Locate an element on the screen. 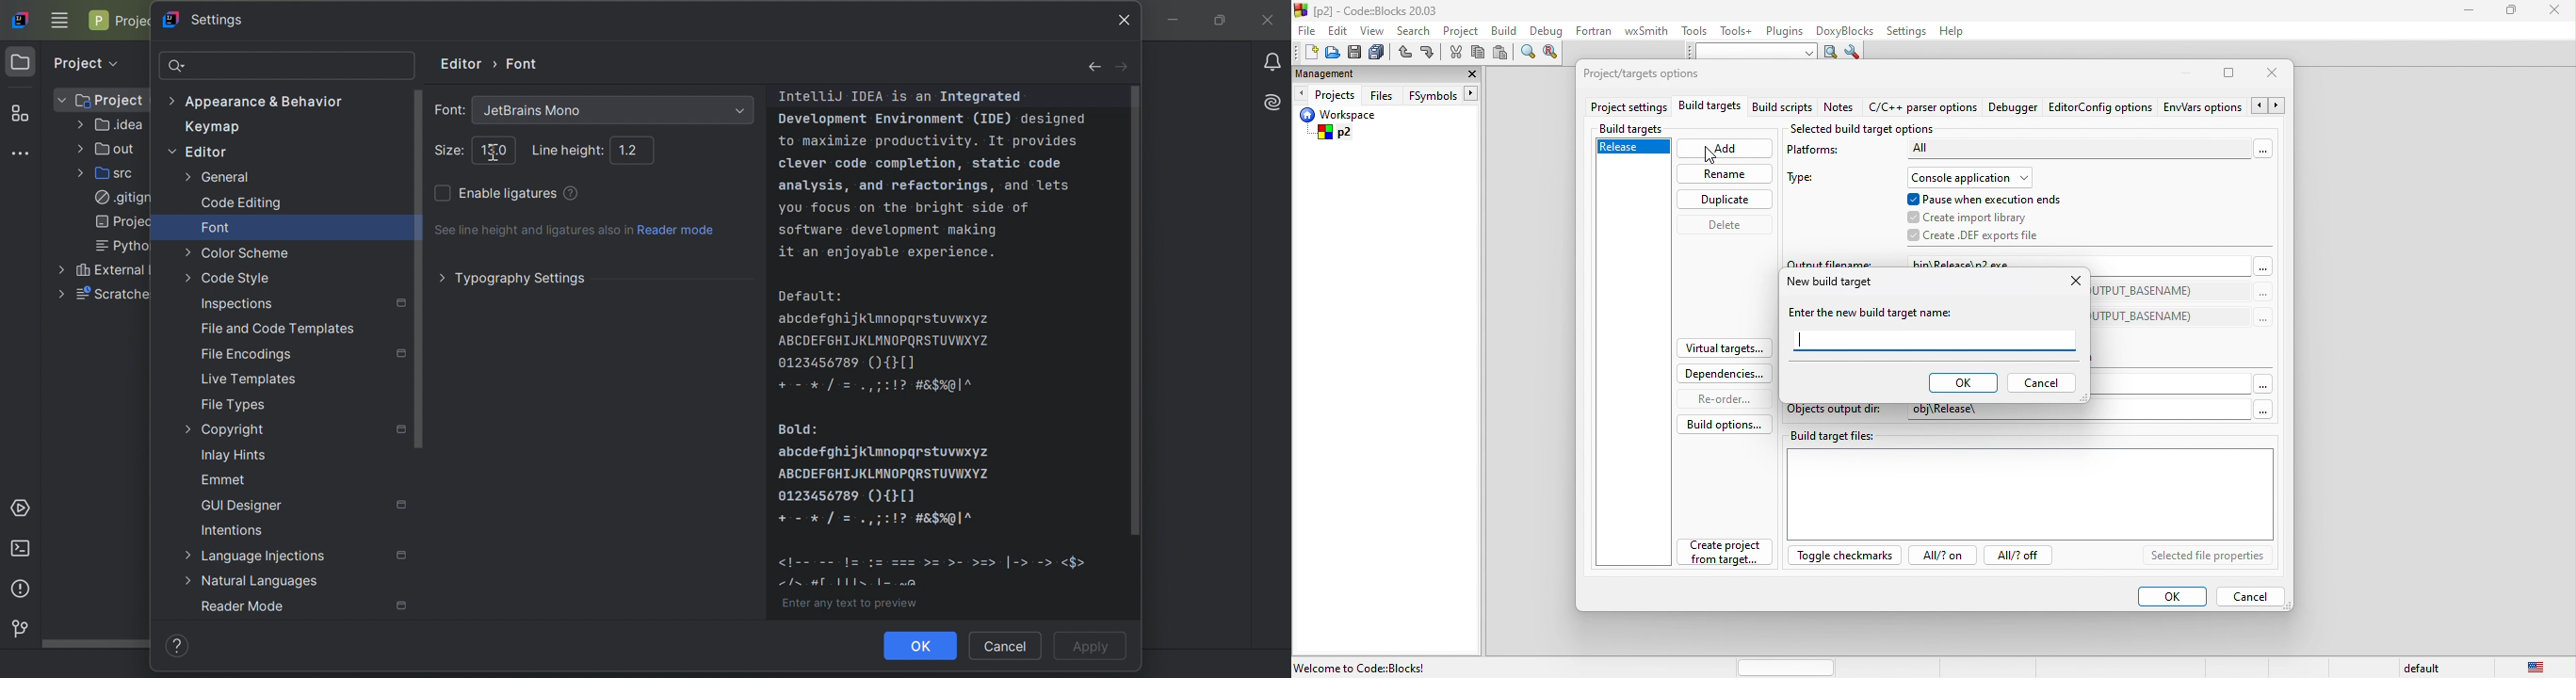  close is located at coordinates (2272, 73).